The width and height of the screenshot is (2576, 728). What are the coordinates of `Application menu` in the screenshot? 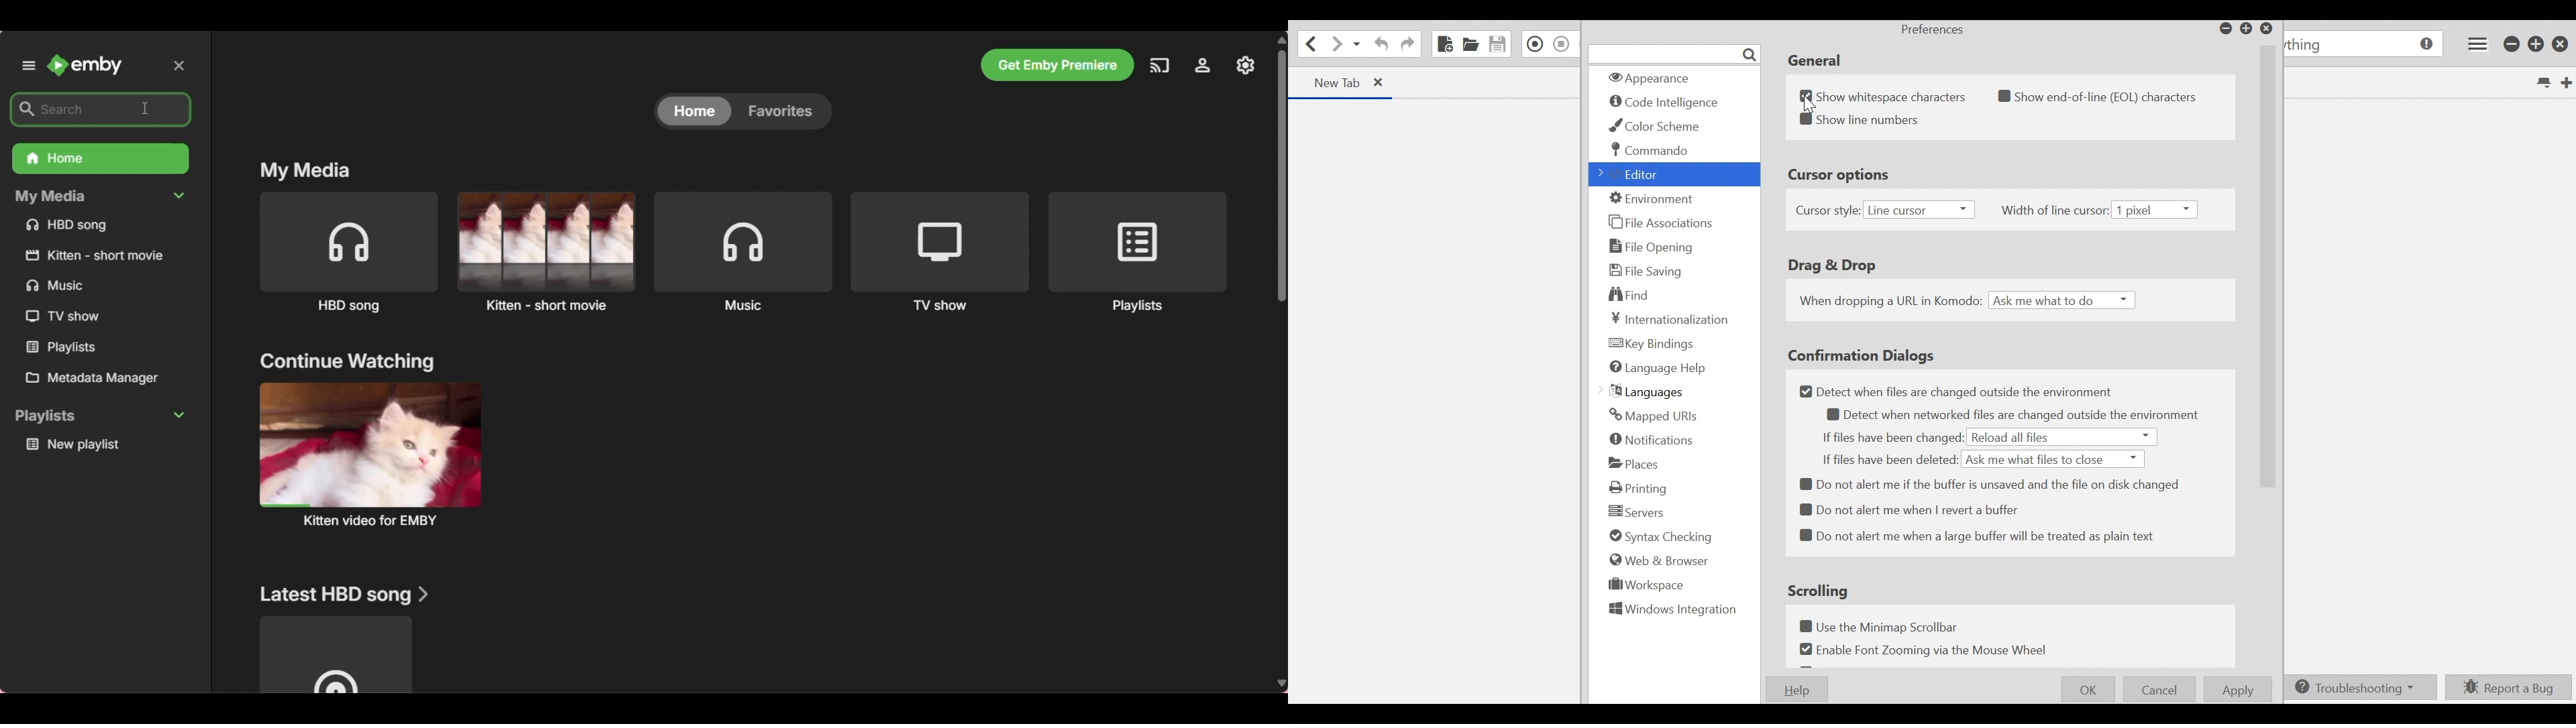 It's located at (2477, 43).